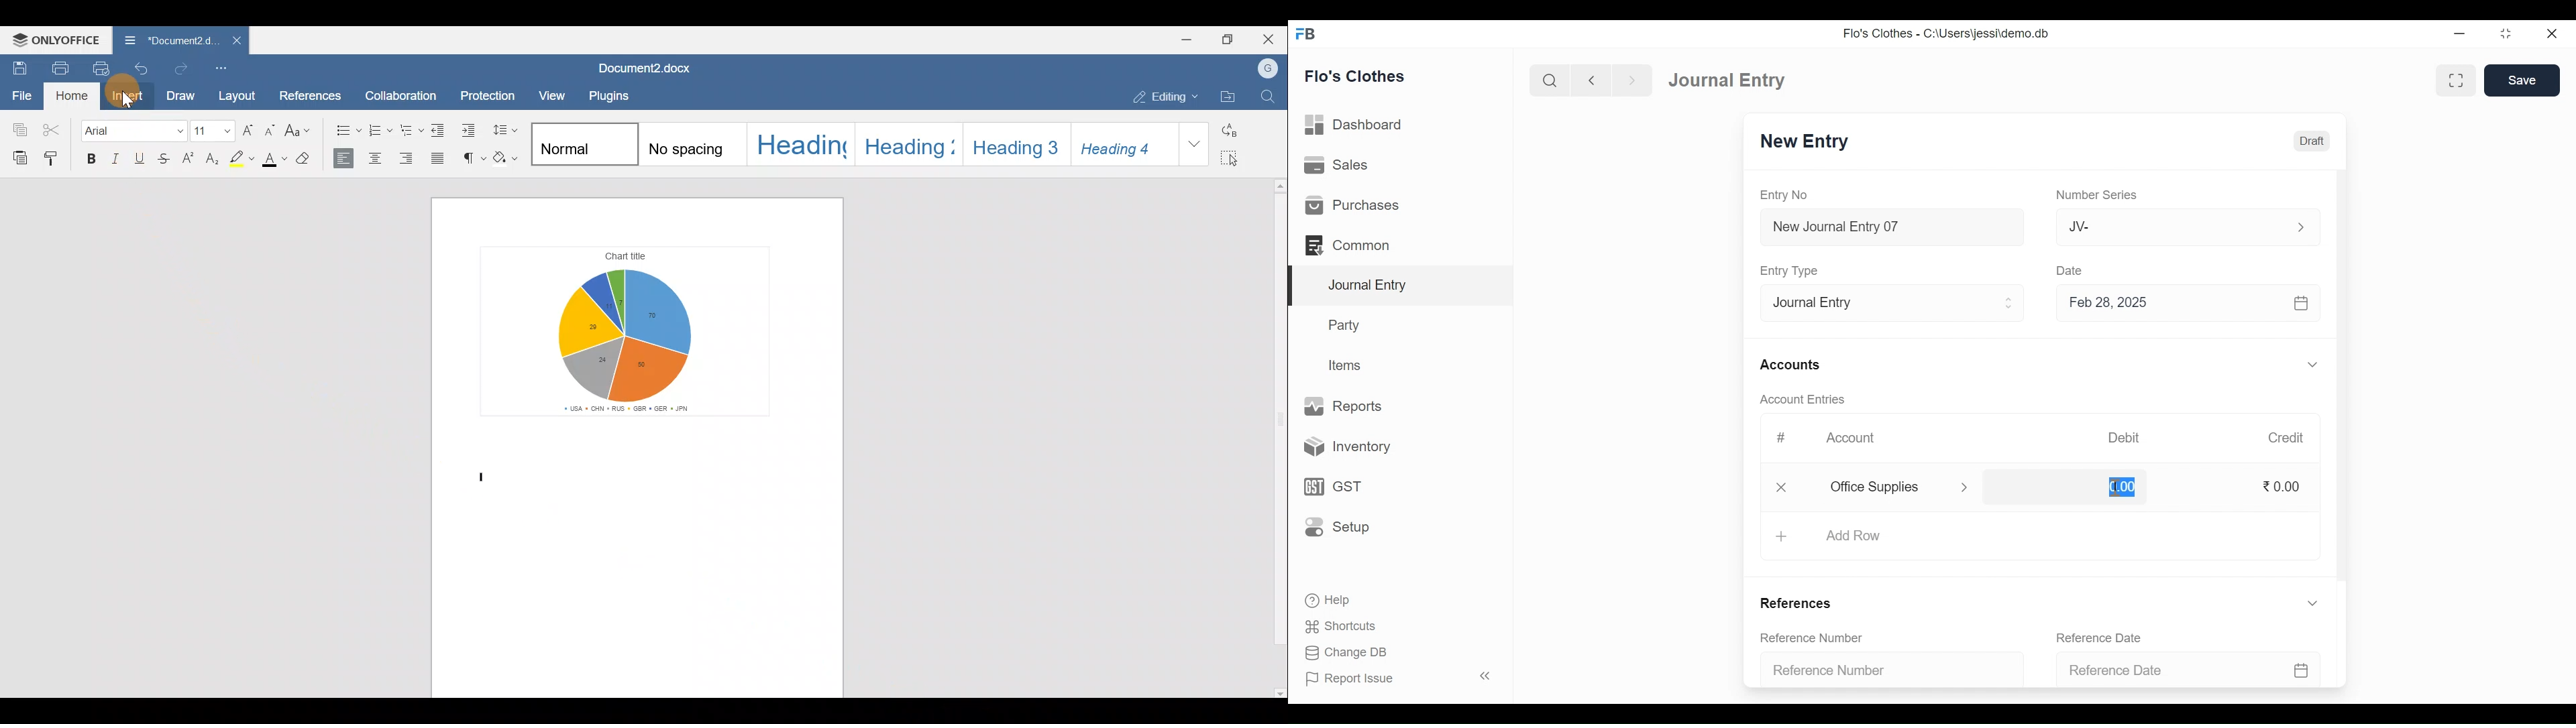 This screenshot has width=2576, height=728. What do you see at coordinates (2098, 195) in the screenshot?
I see `Number Series` at bounding box center [2098, 195].